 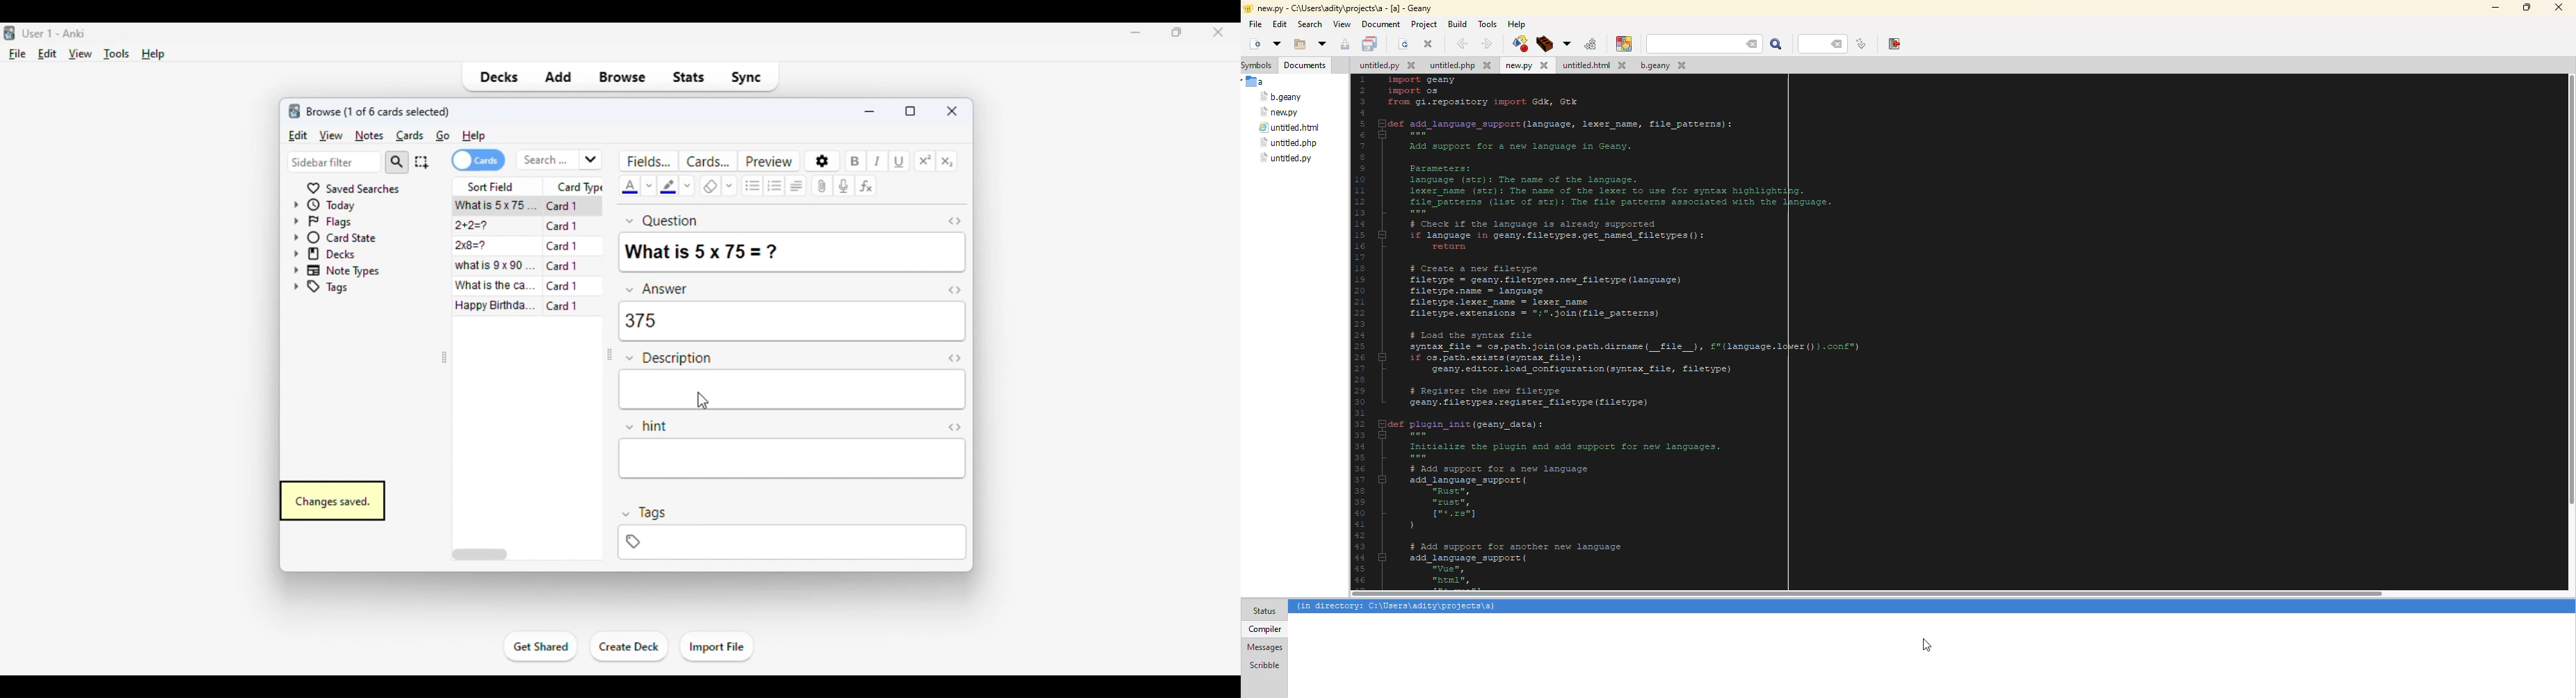 I want to click on logo, so click(x=295, y=111).